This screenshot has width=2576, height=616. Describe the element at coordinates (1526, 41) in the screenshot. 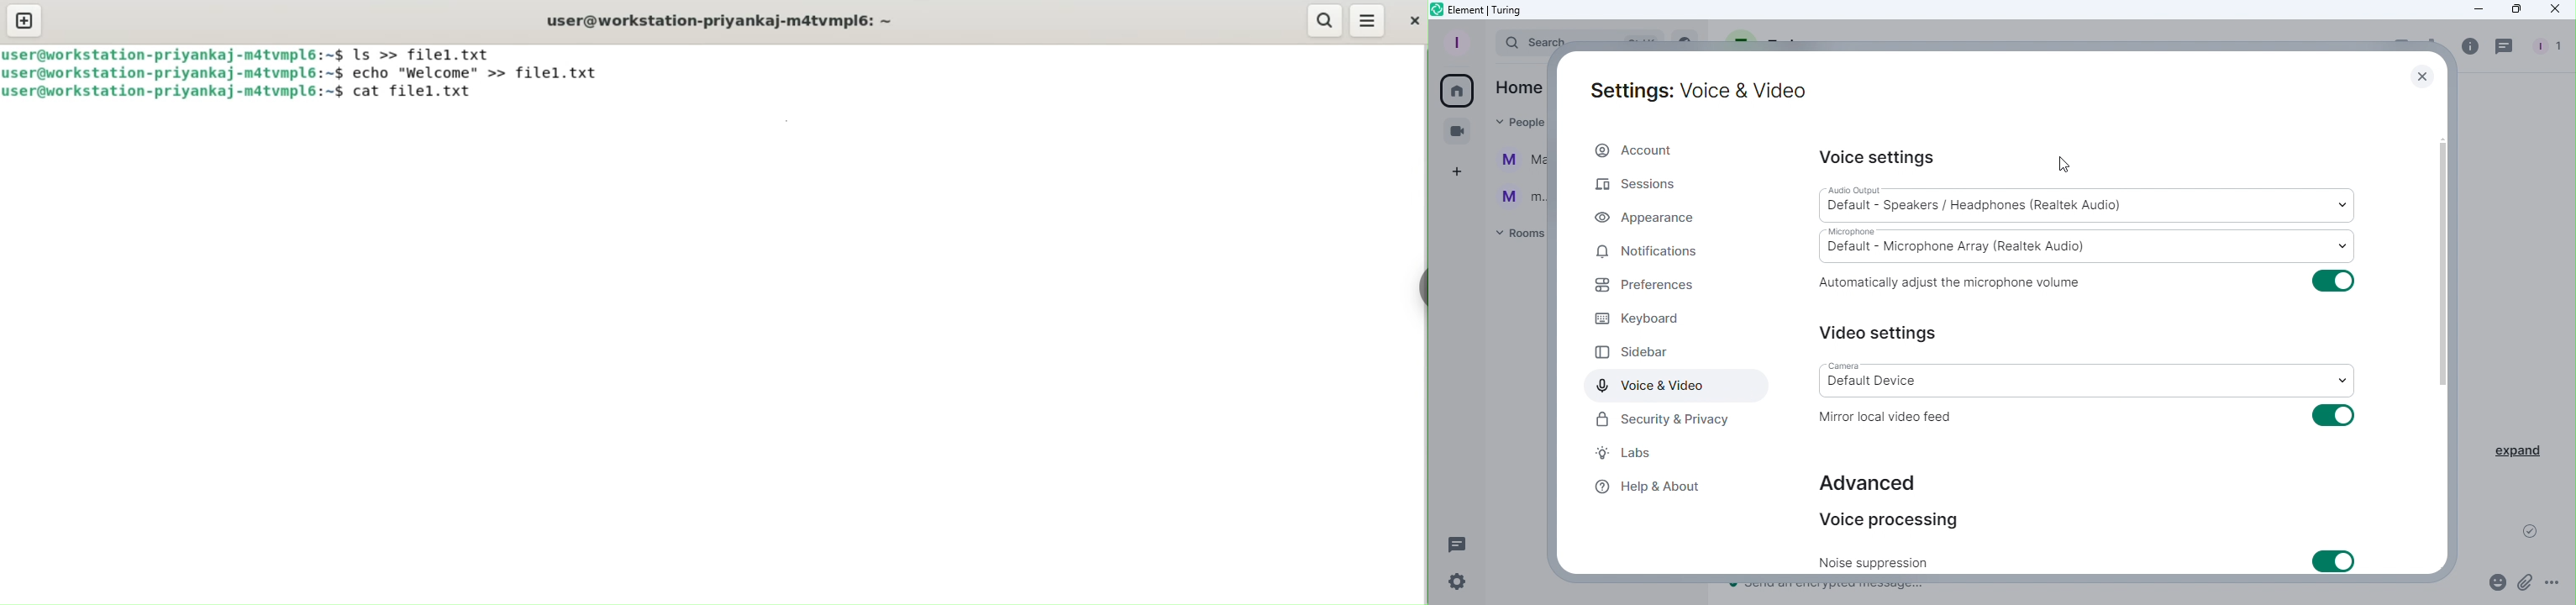

I see `Search bar` at that location.